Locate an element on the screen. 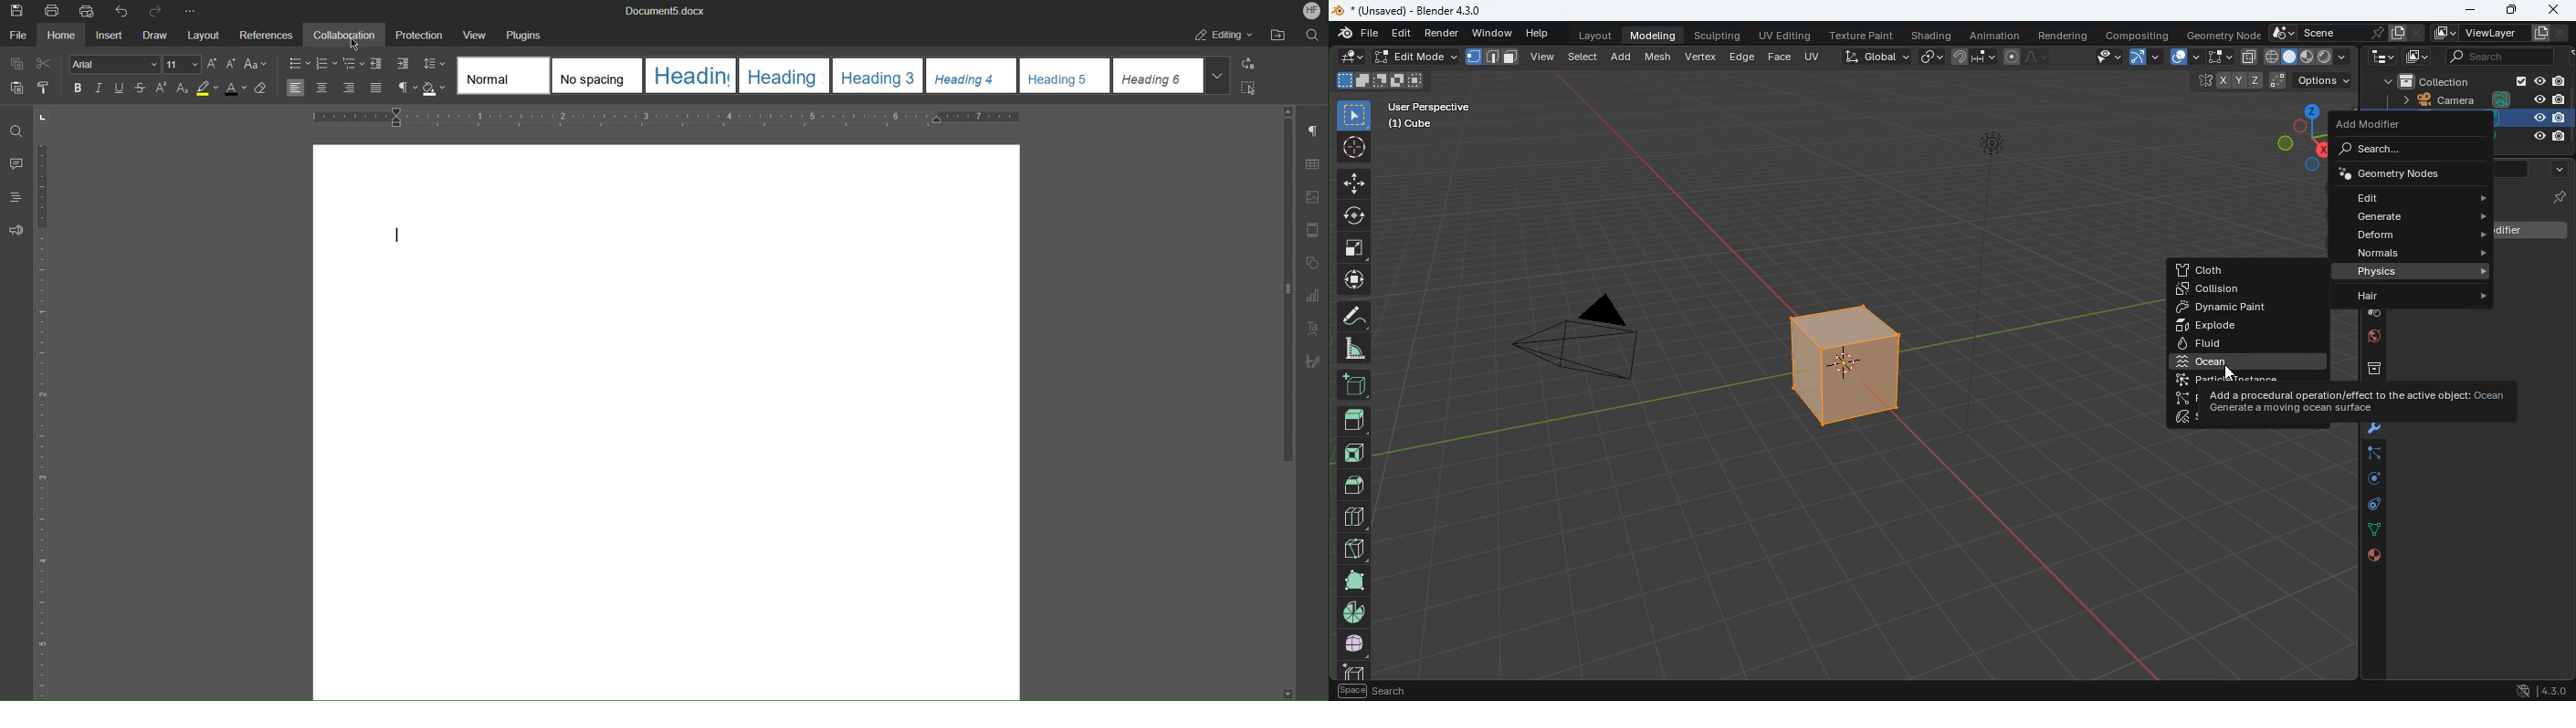 This screenshot has width=2576, height=728. Insert is located at coordinates (116, 33).